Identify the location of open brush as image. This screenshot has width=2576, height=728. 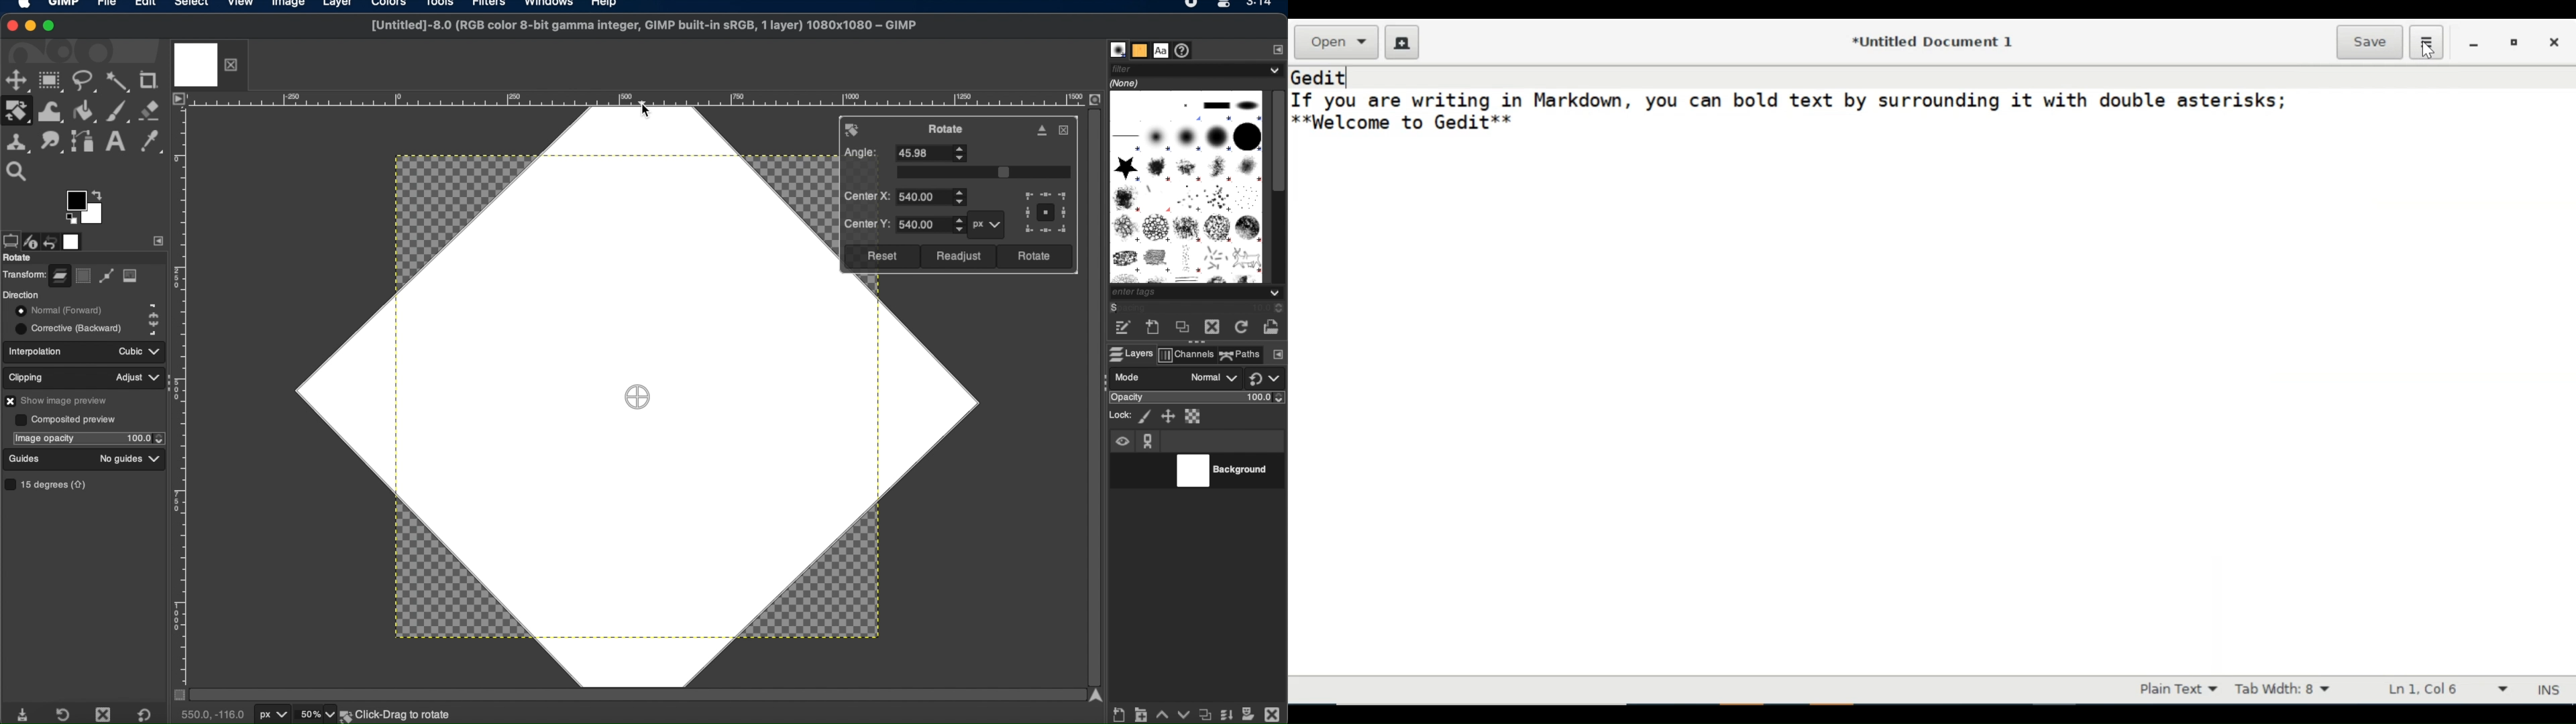
(1272, 324).